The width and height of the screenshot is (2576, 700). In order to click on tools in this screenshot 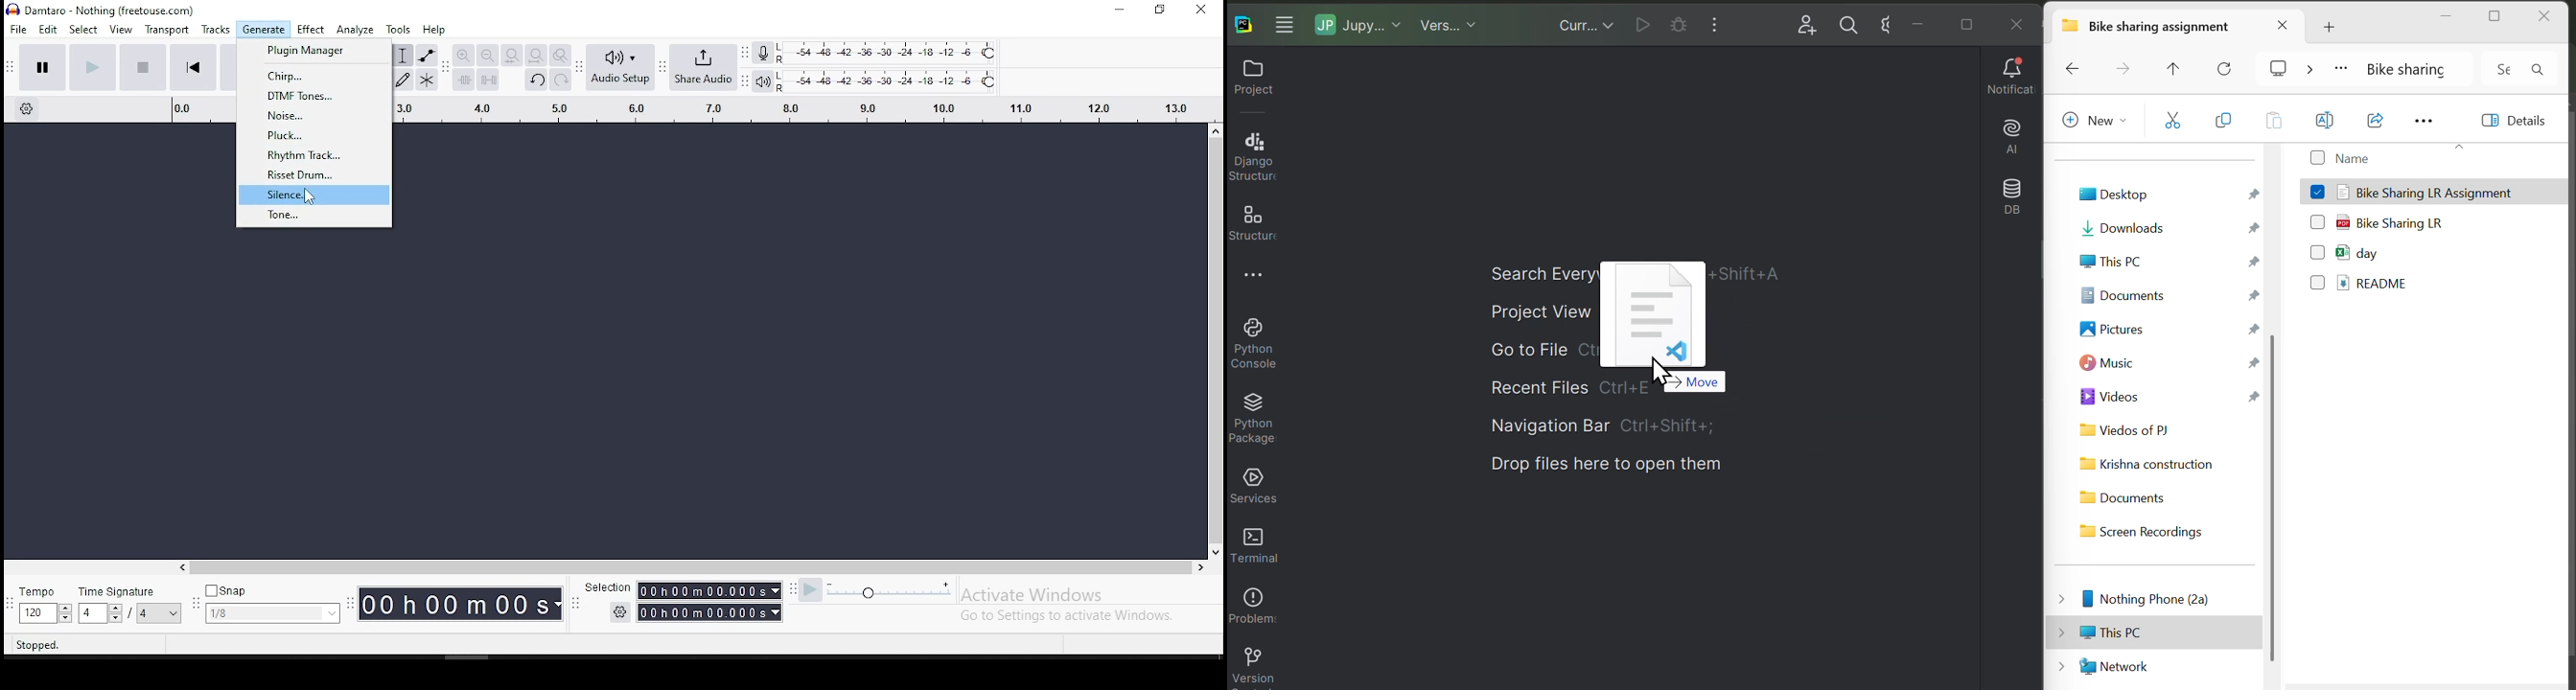, I will do `click(400, 29)`.